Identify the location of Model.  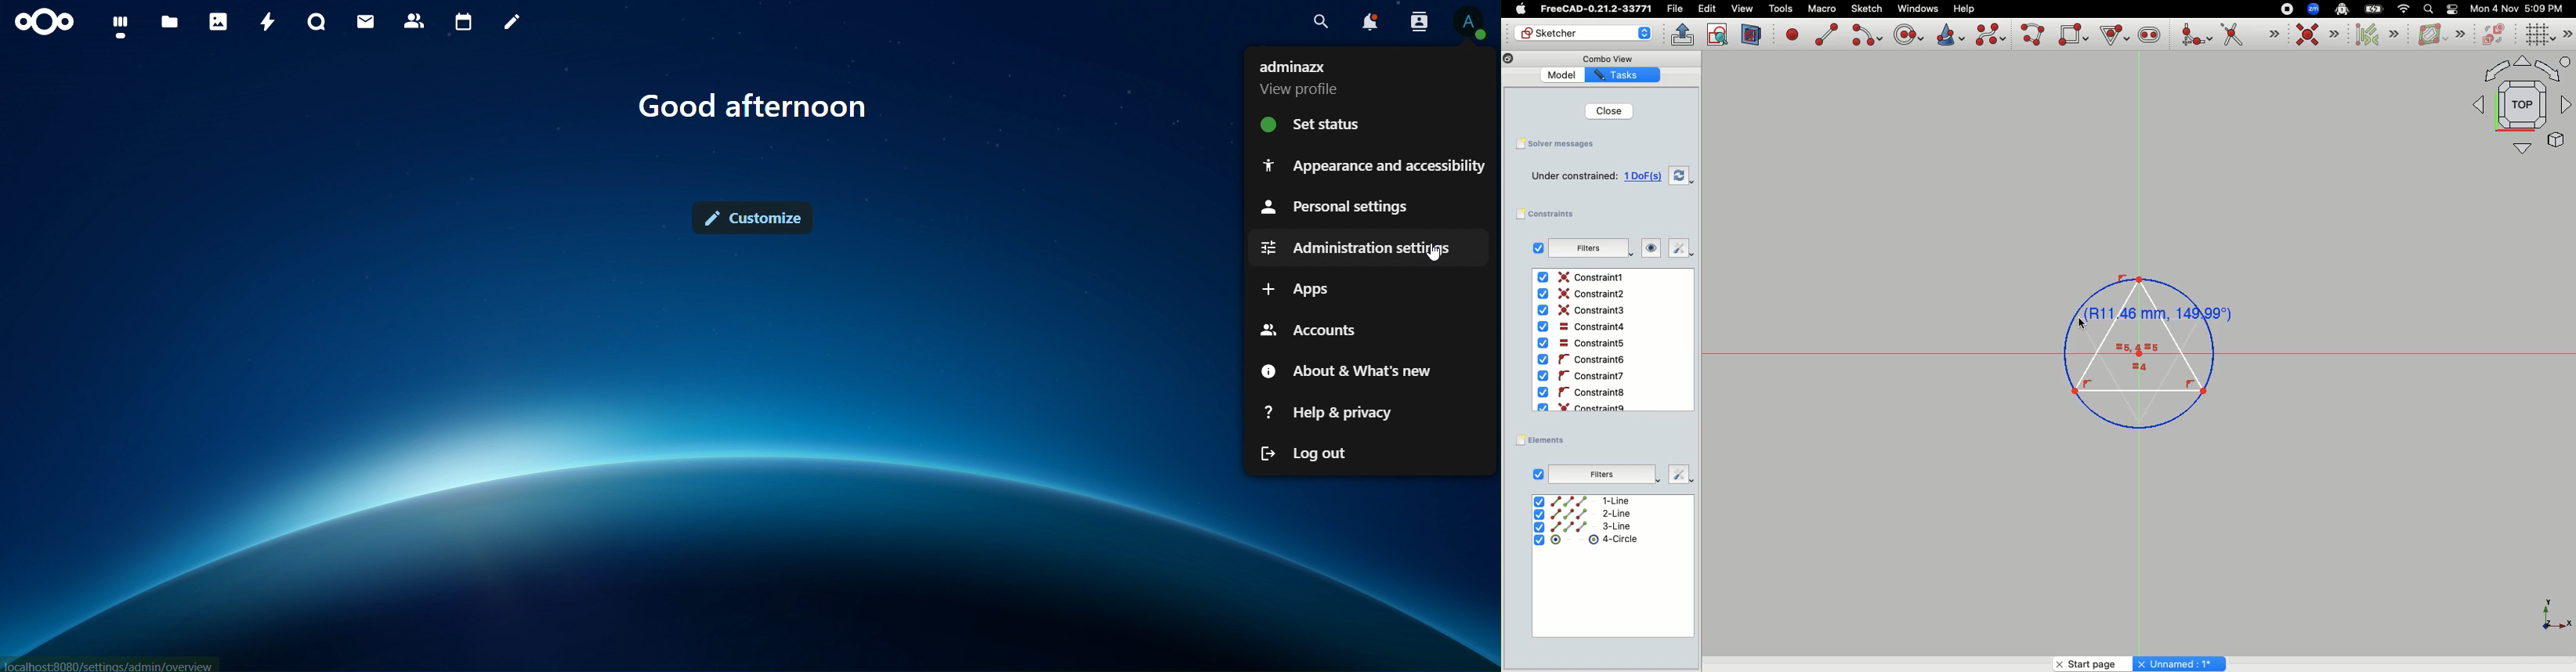
(1564, 76).